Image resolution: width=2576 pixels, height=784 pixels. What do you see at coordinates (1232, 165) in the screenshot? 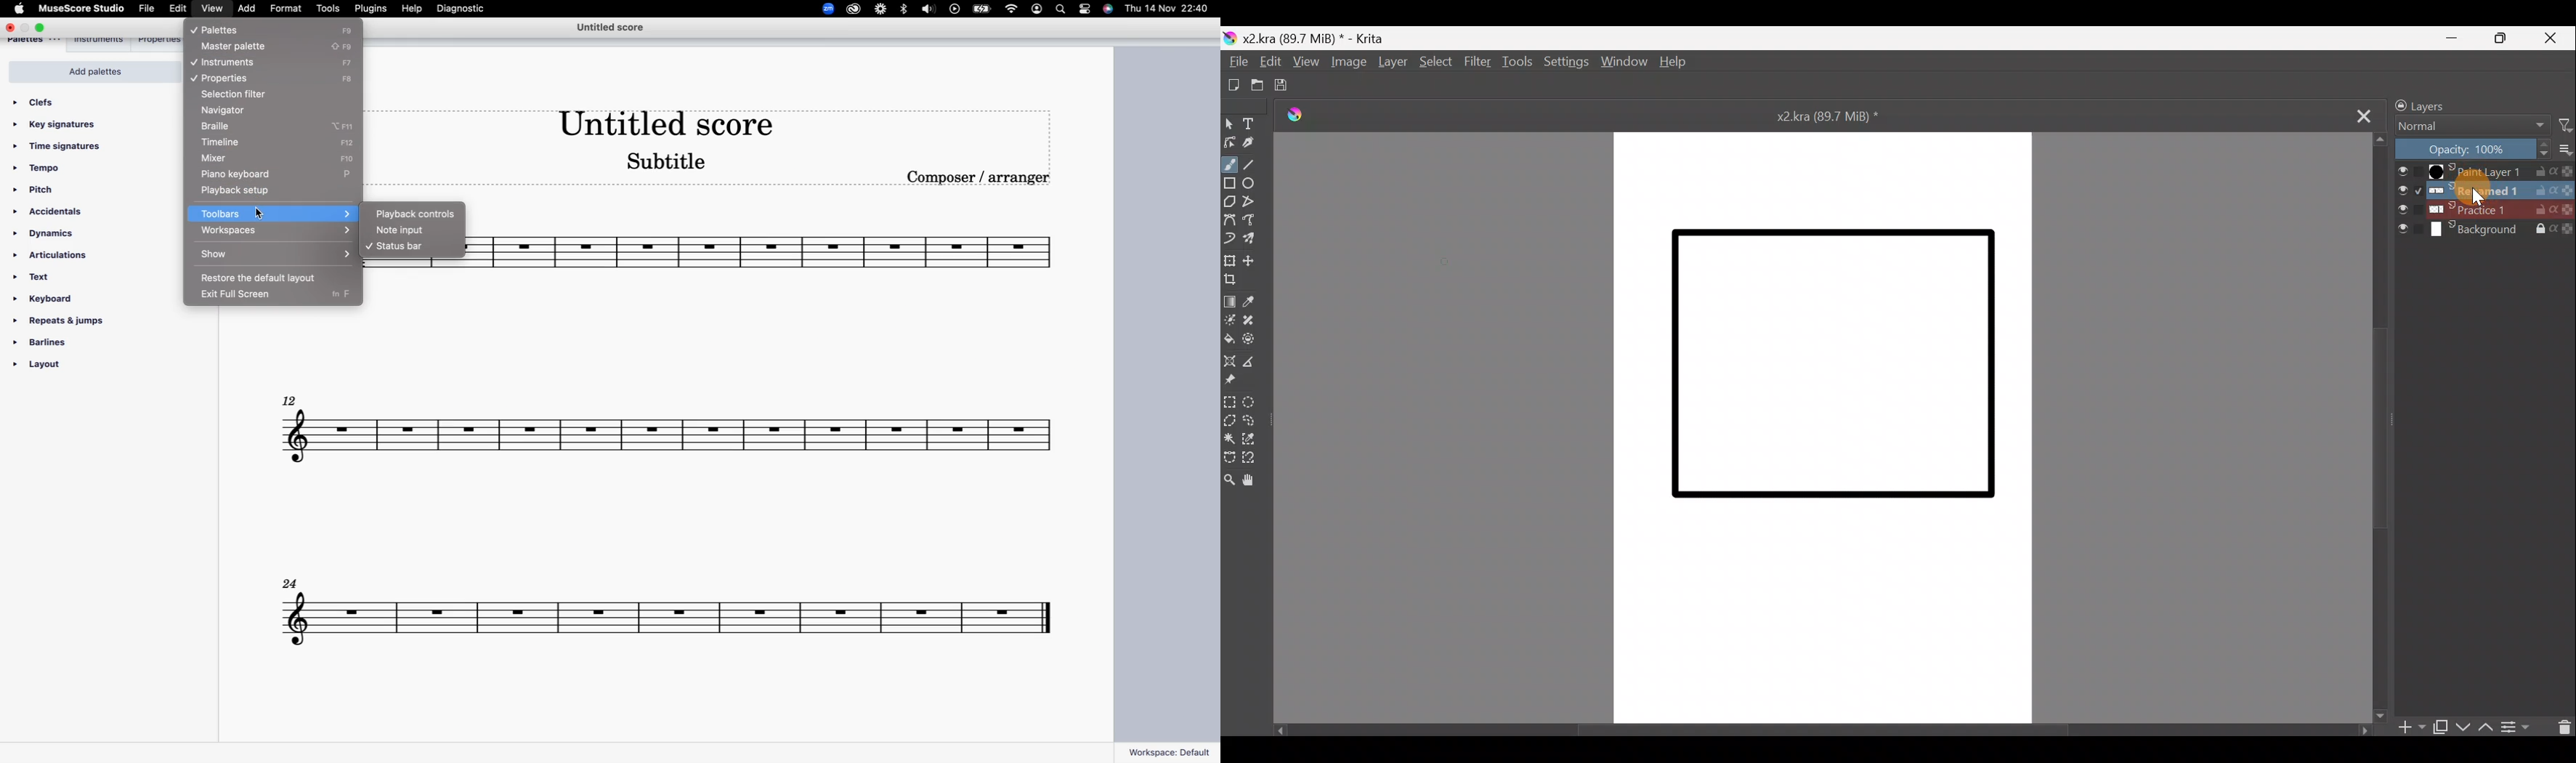
I see `Freehand brush tool` at bounding box center [1232, 165].